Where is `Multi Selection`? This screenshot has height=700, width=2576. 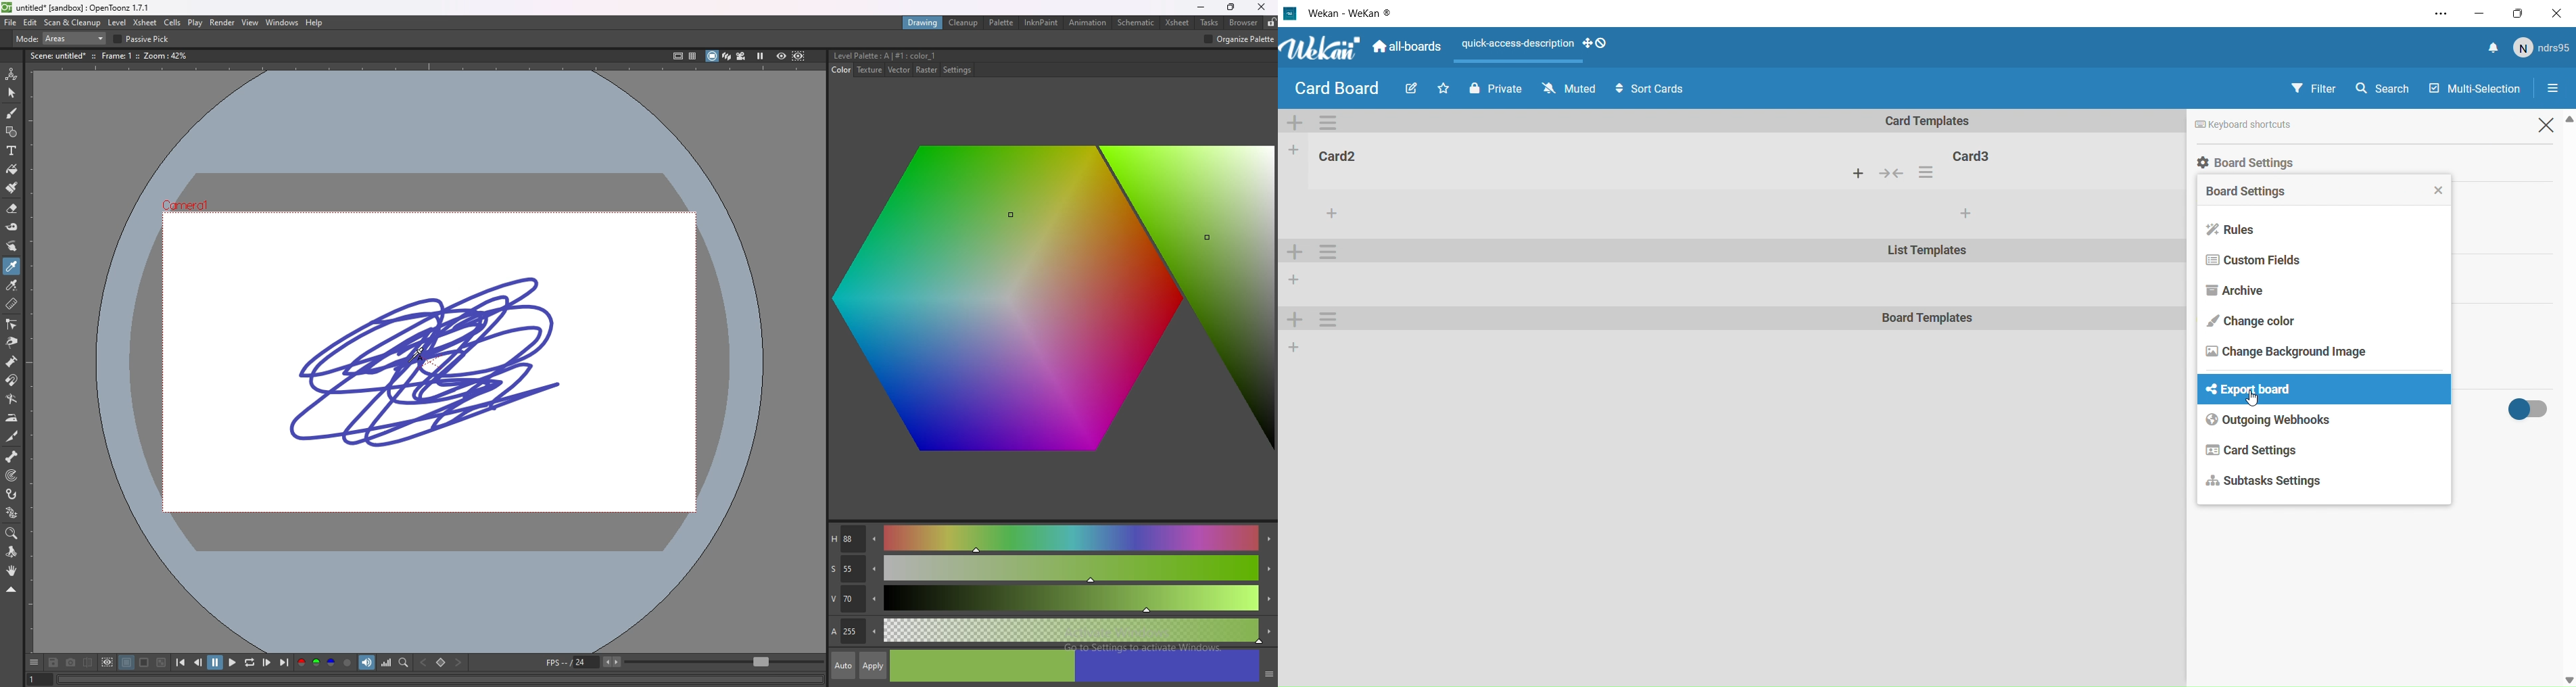
Multi Selection is located at coordinates (2473, 85).